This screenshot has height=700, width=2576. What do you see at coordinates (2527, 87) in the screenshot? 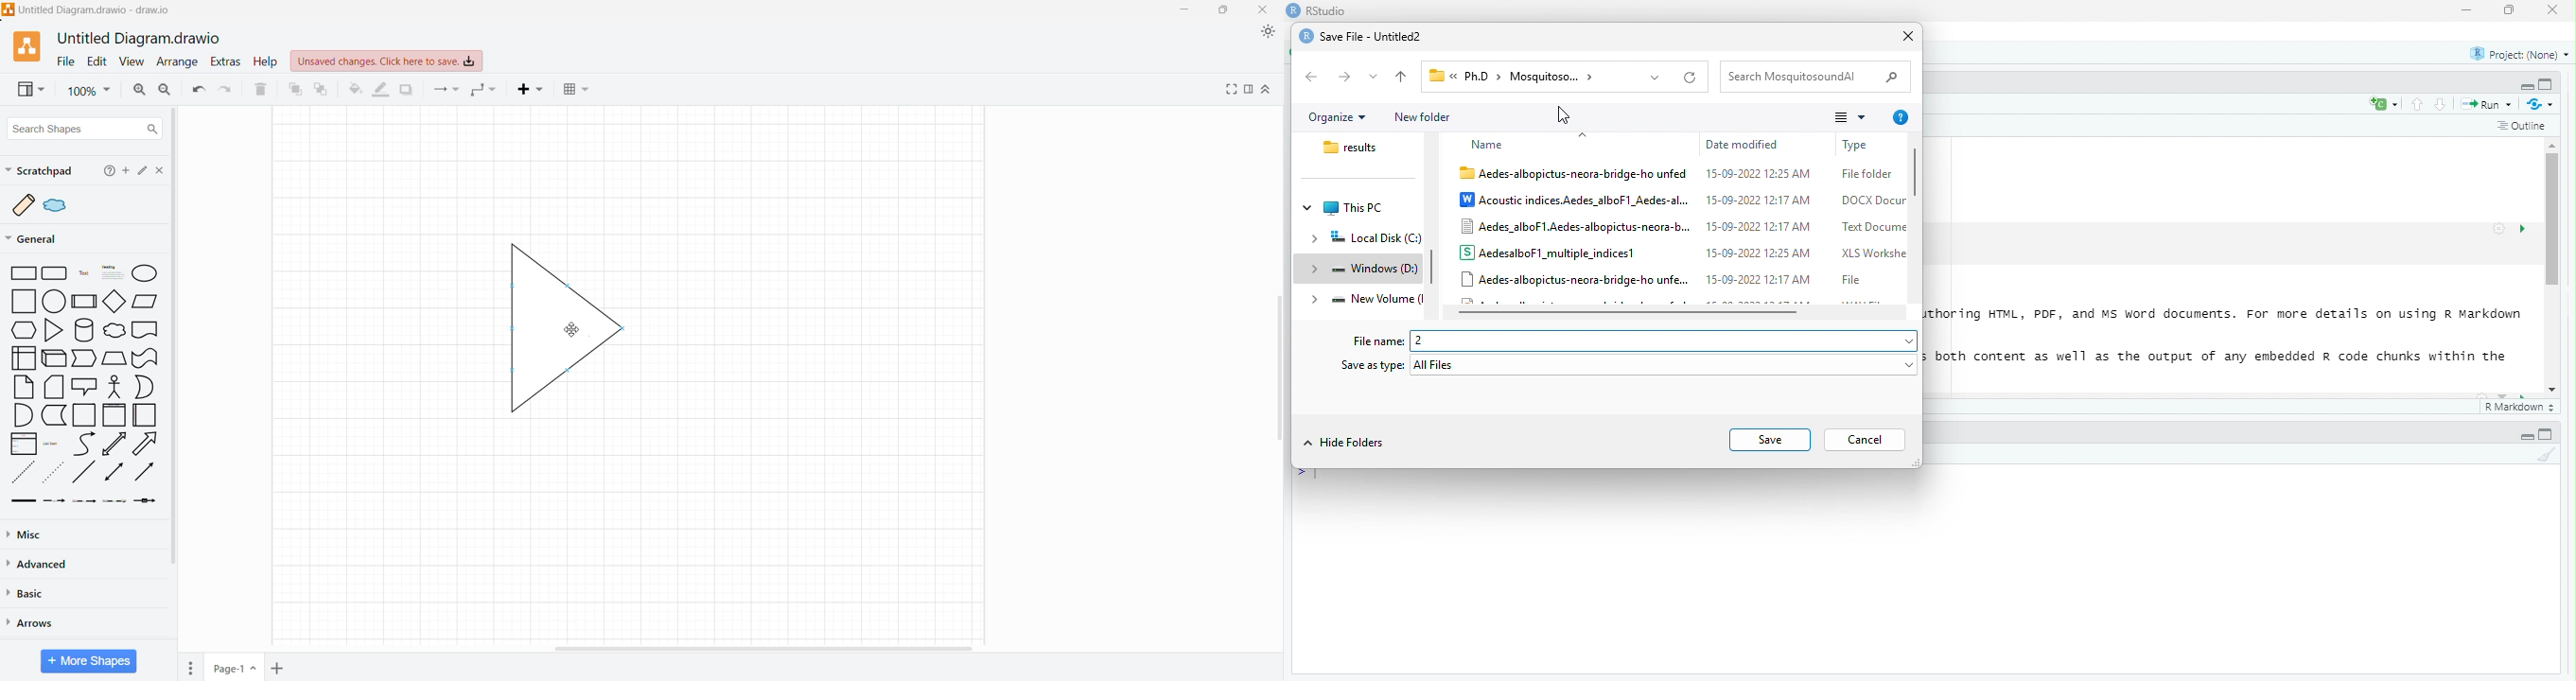
I see `Collapse` at bounding box center [2527, 87].